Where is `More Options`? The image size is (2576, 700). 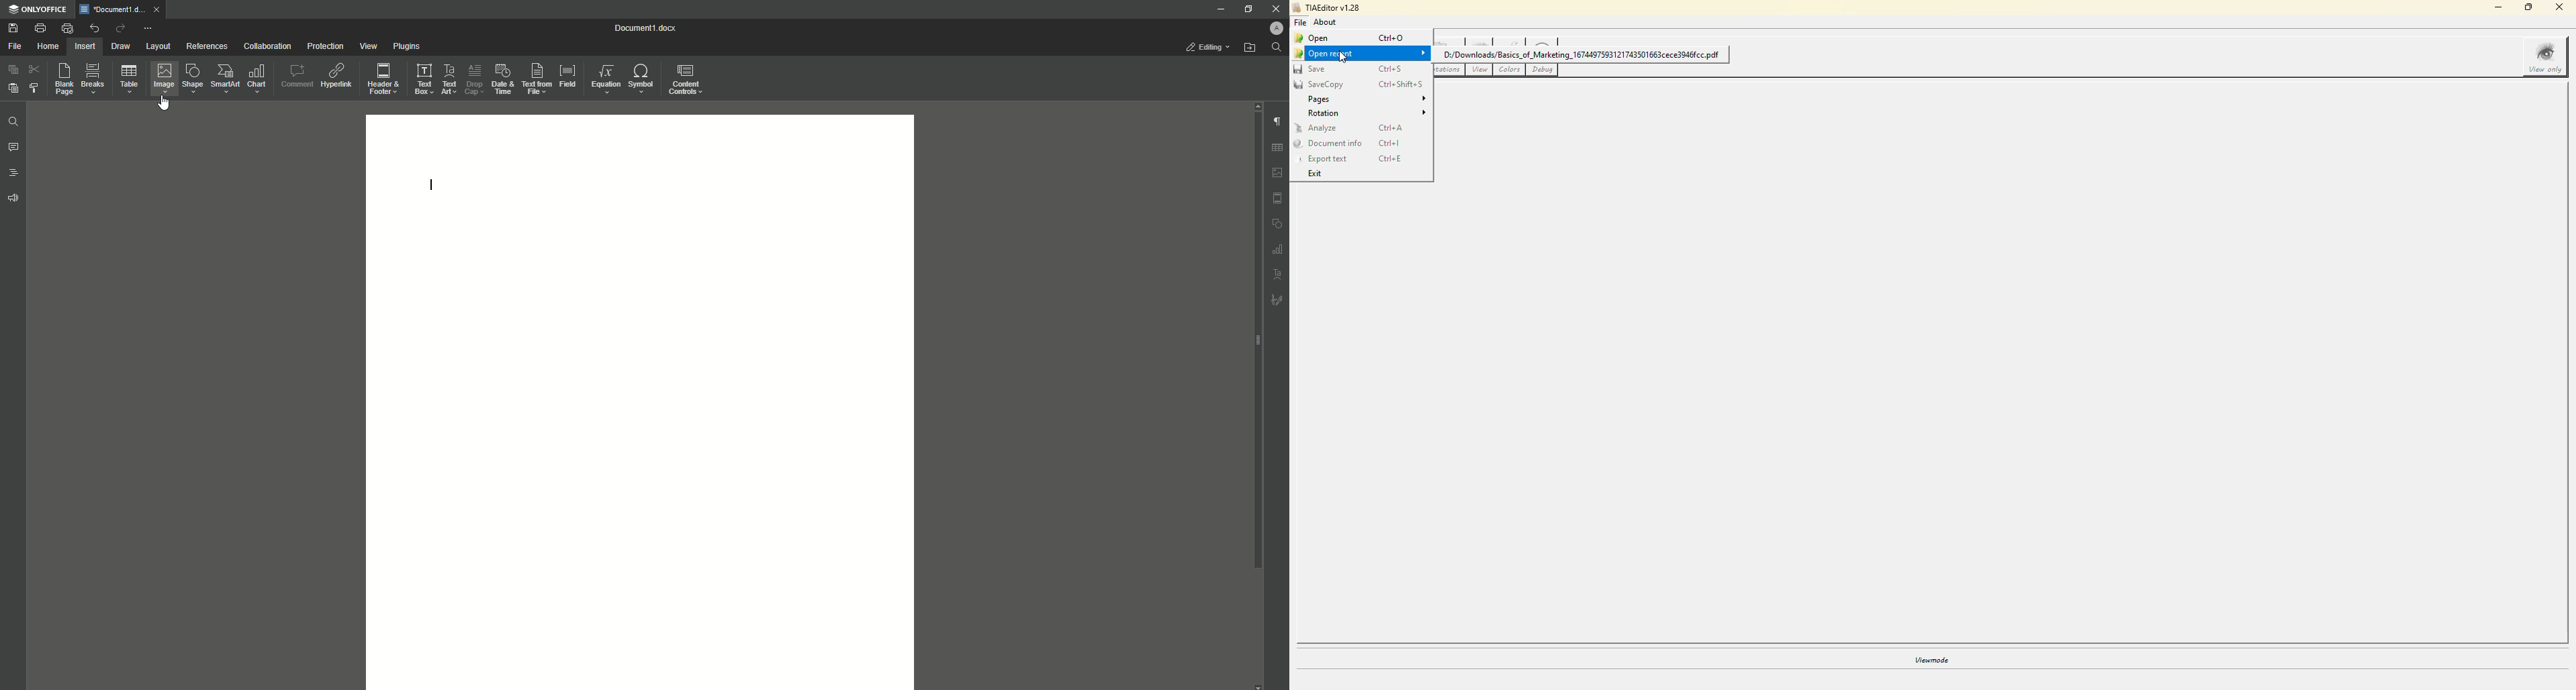 More Options is located at coordinates (148, 29).